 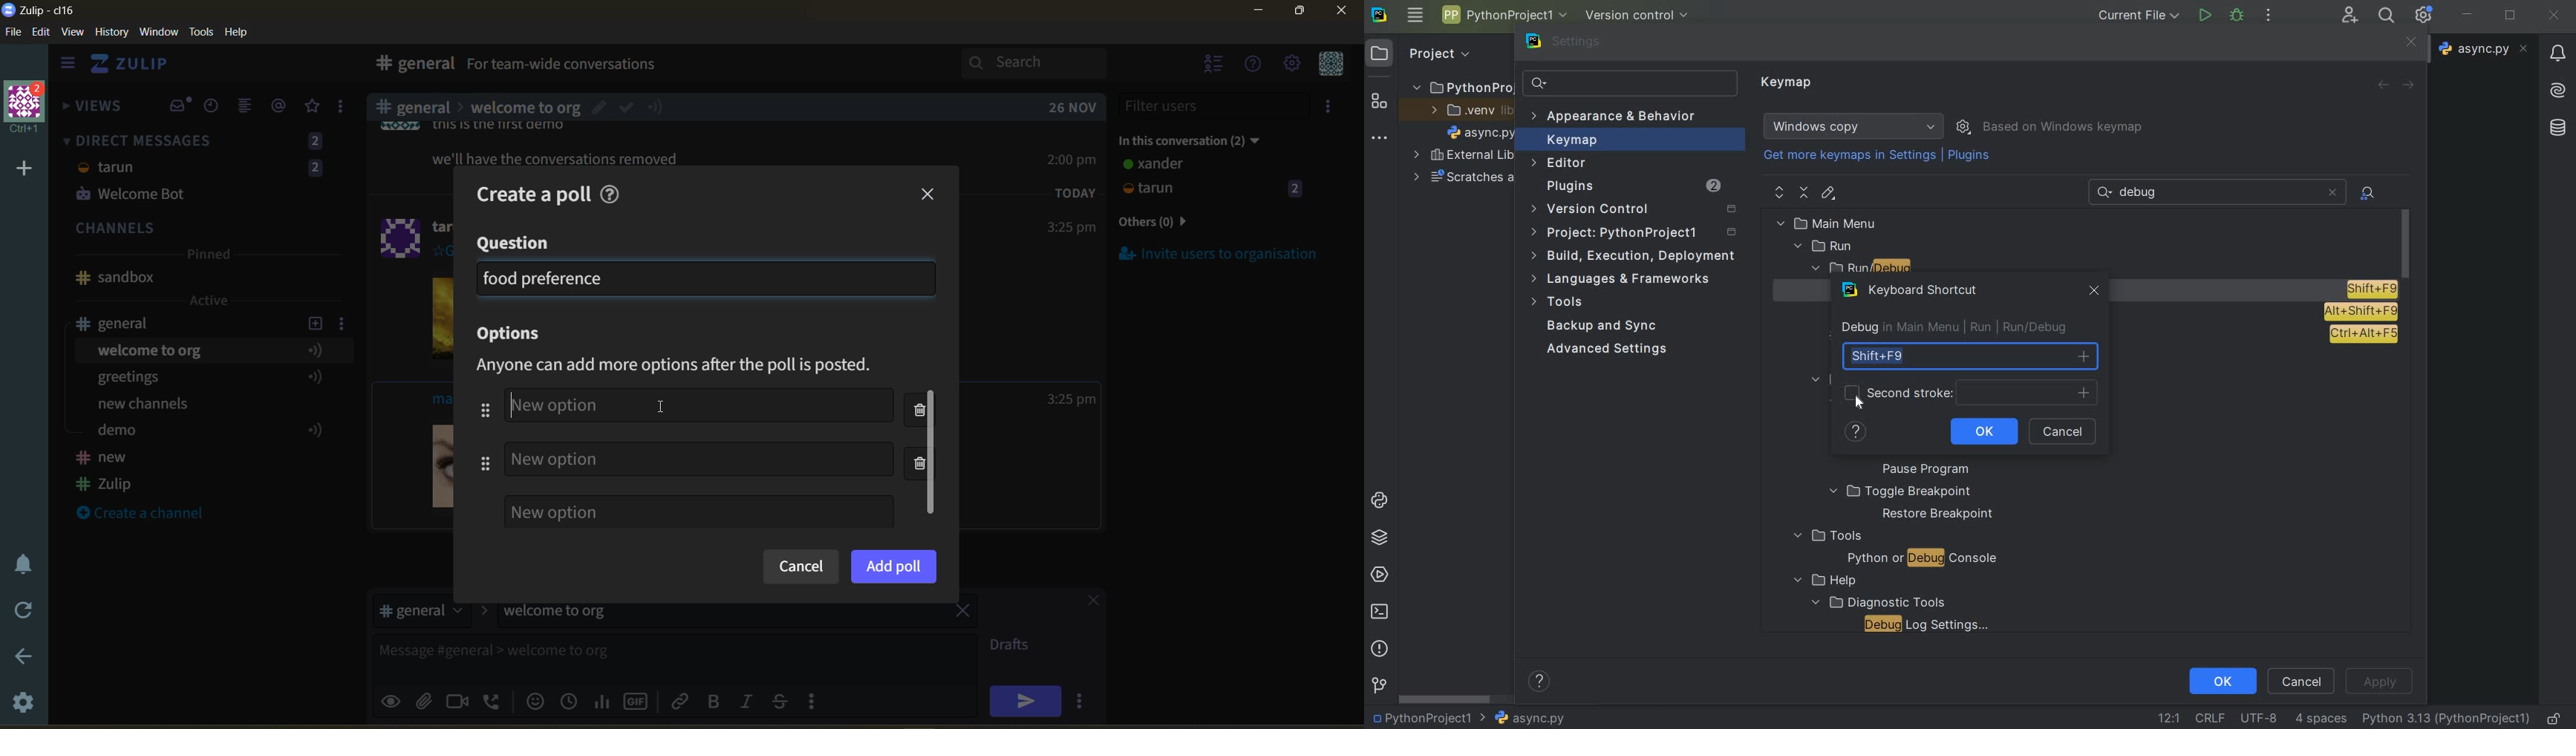 I want to click on invite users to organisation, so click(x=1331, y=109).